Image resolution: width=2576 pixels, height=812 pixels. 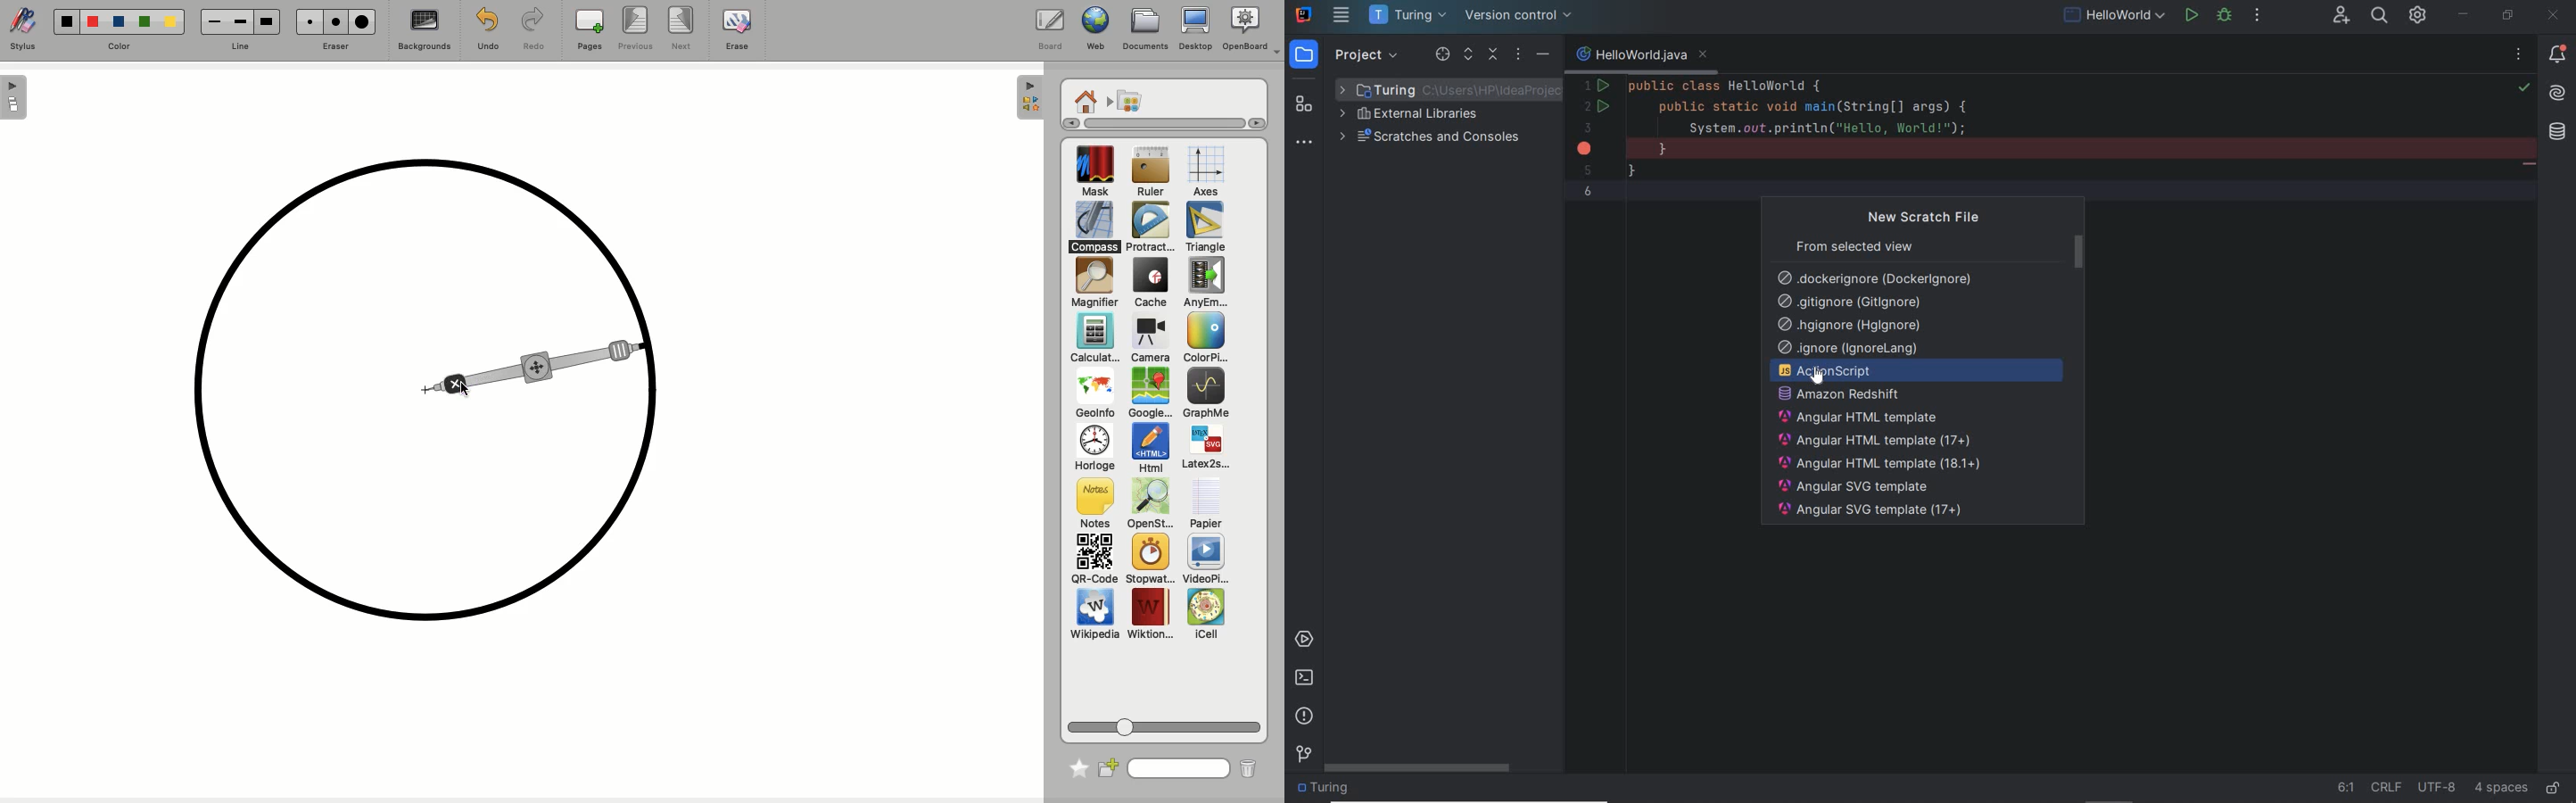 What do you see at coordinates (1327, 790) in the screenshot?
I see `project name` at bounding box center [1327, 790].